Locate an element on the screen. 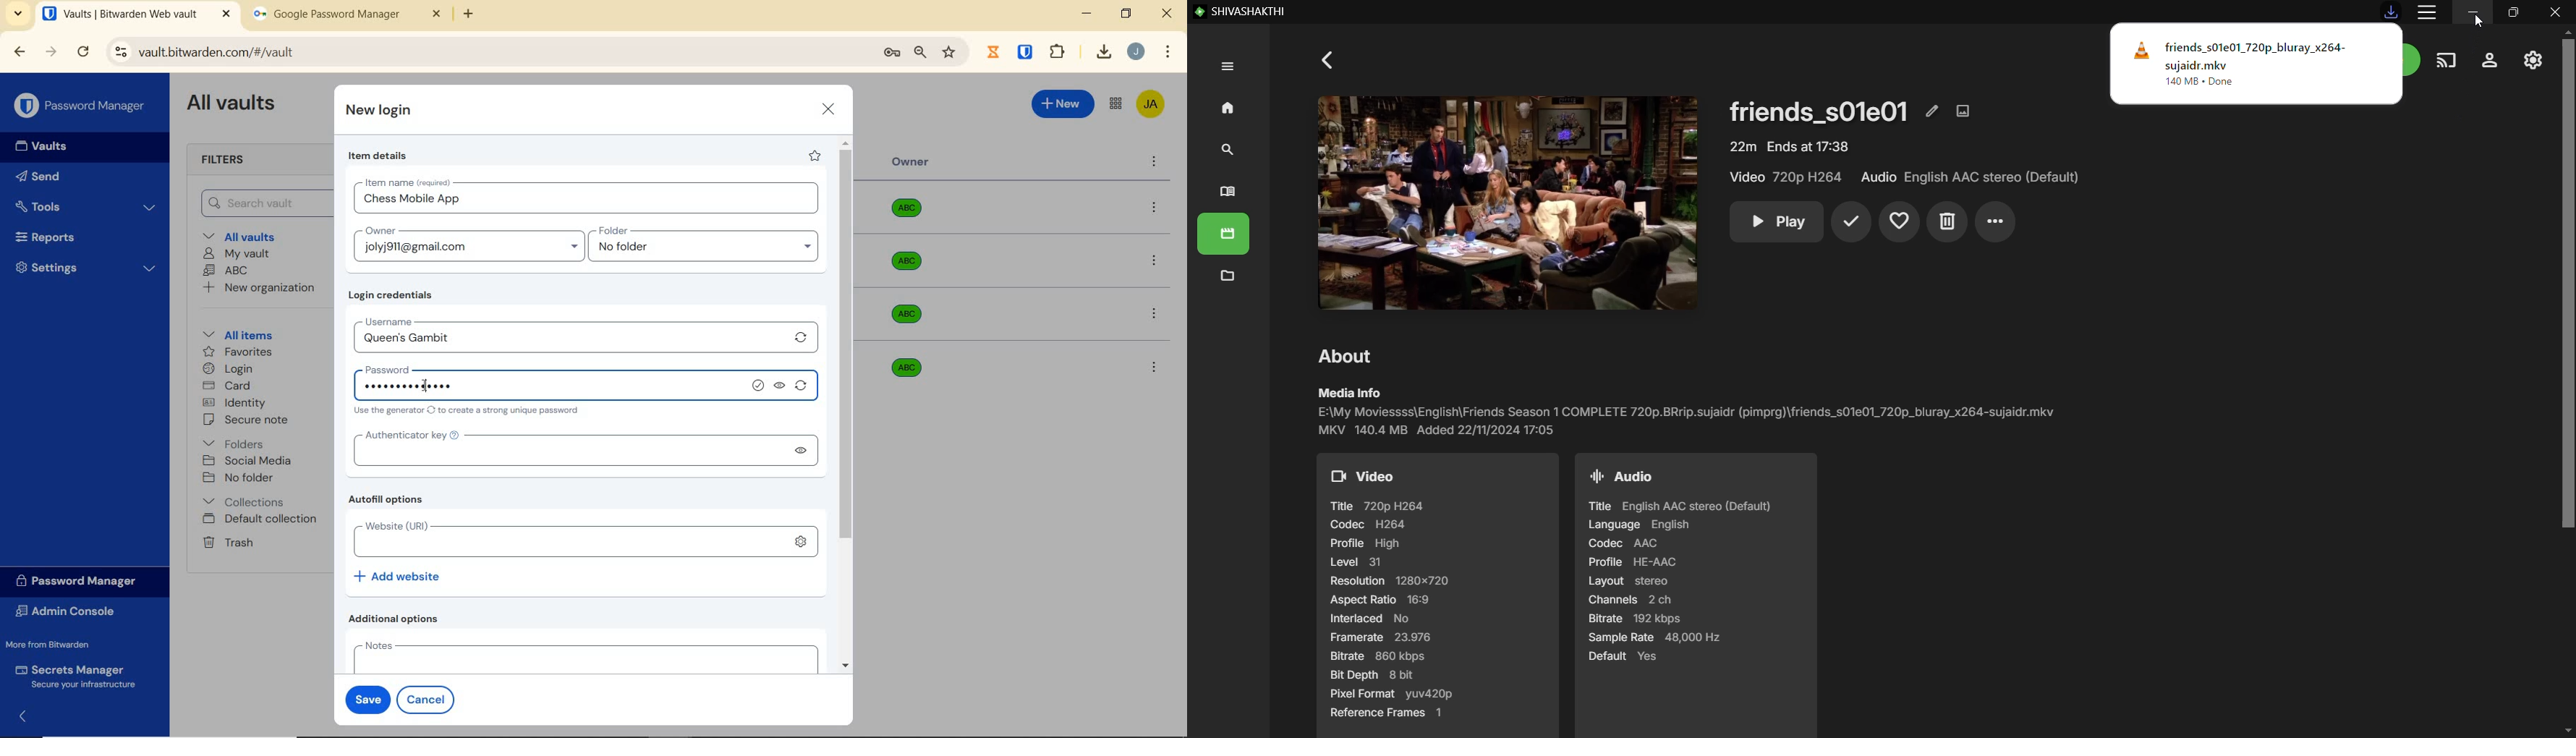 The width and height of the screenshot is (2576, 756). no folder is located at coordinates (709, 250).